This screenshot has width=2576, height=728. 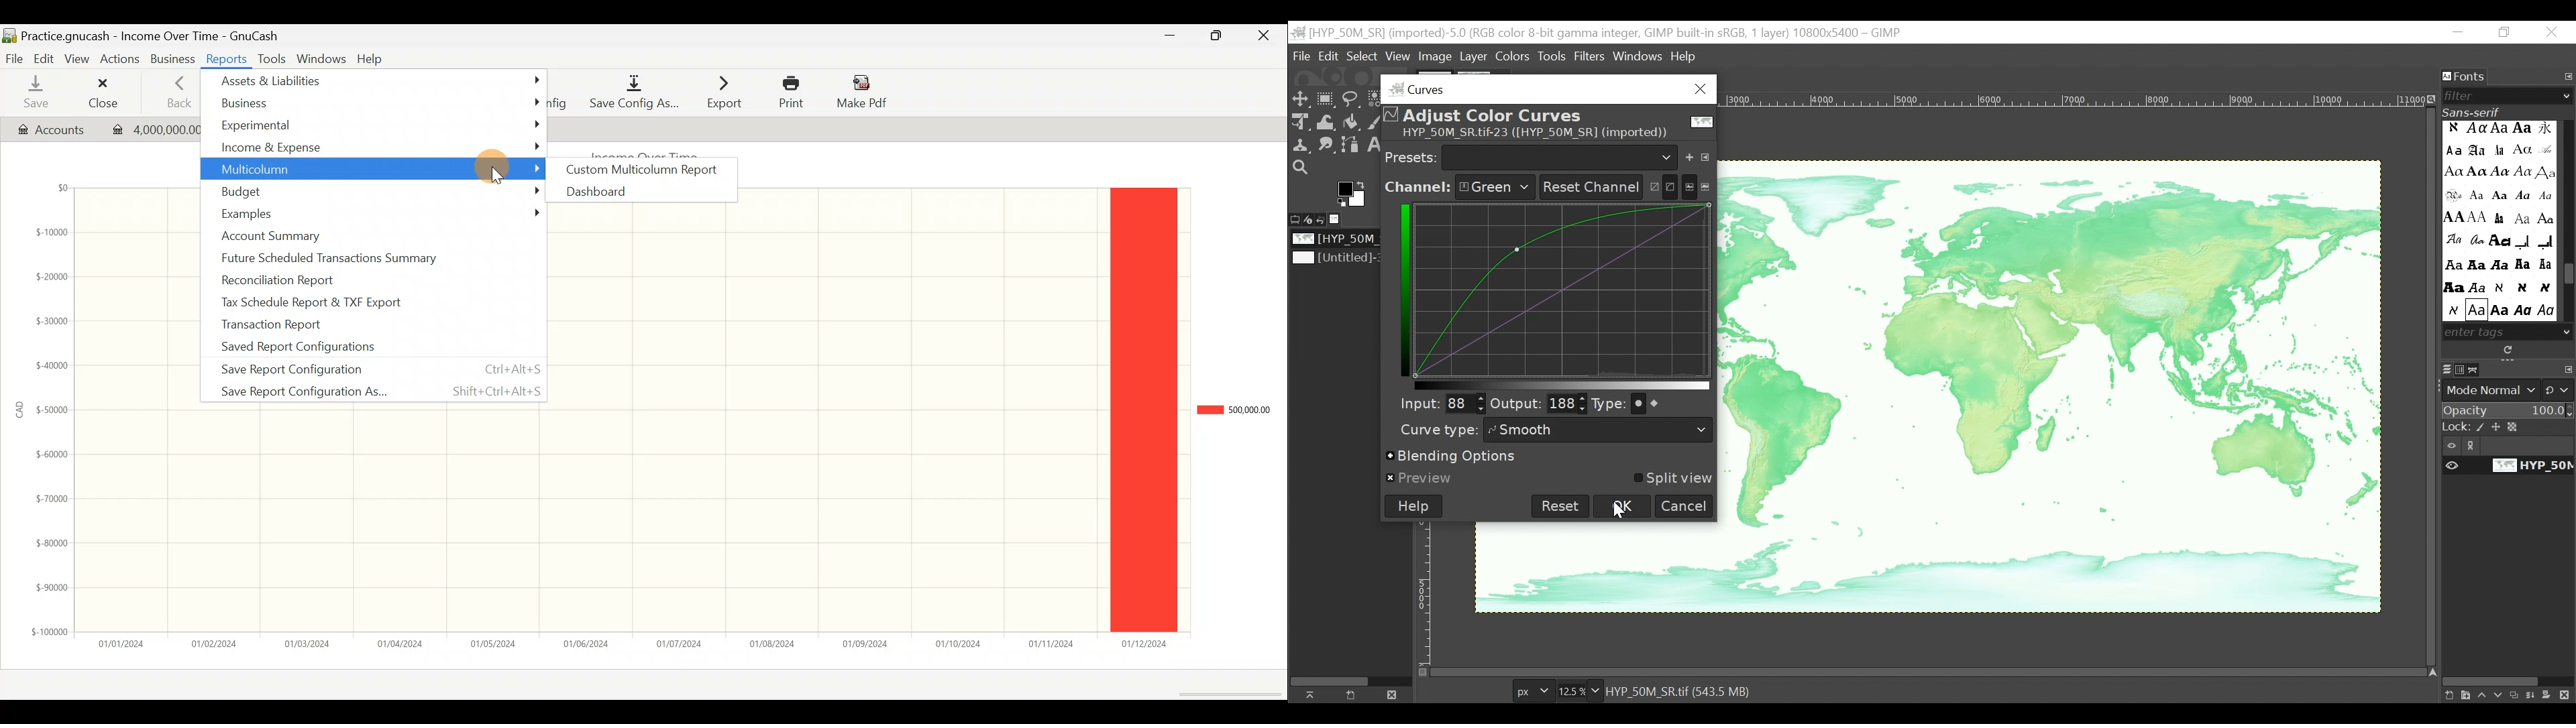 I want to click on View, so click(x=1398, y=57).